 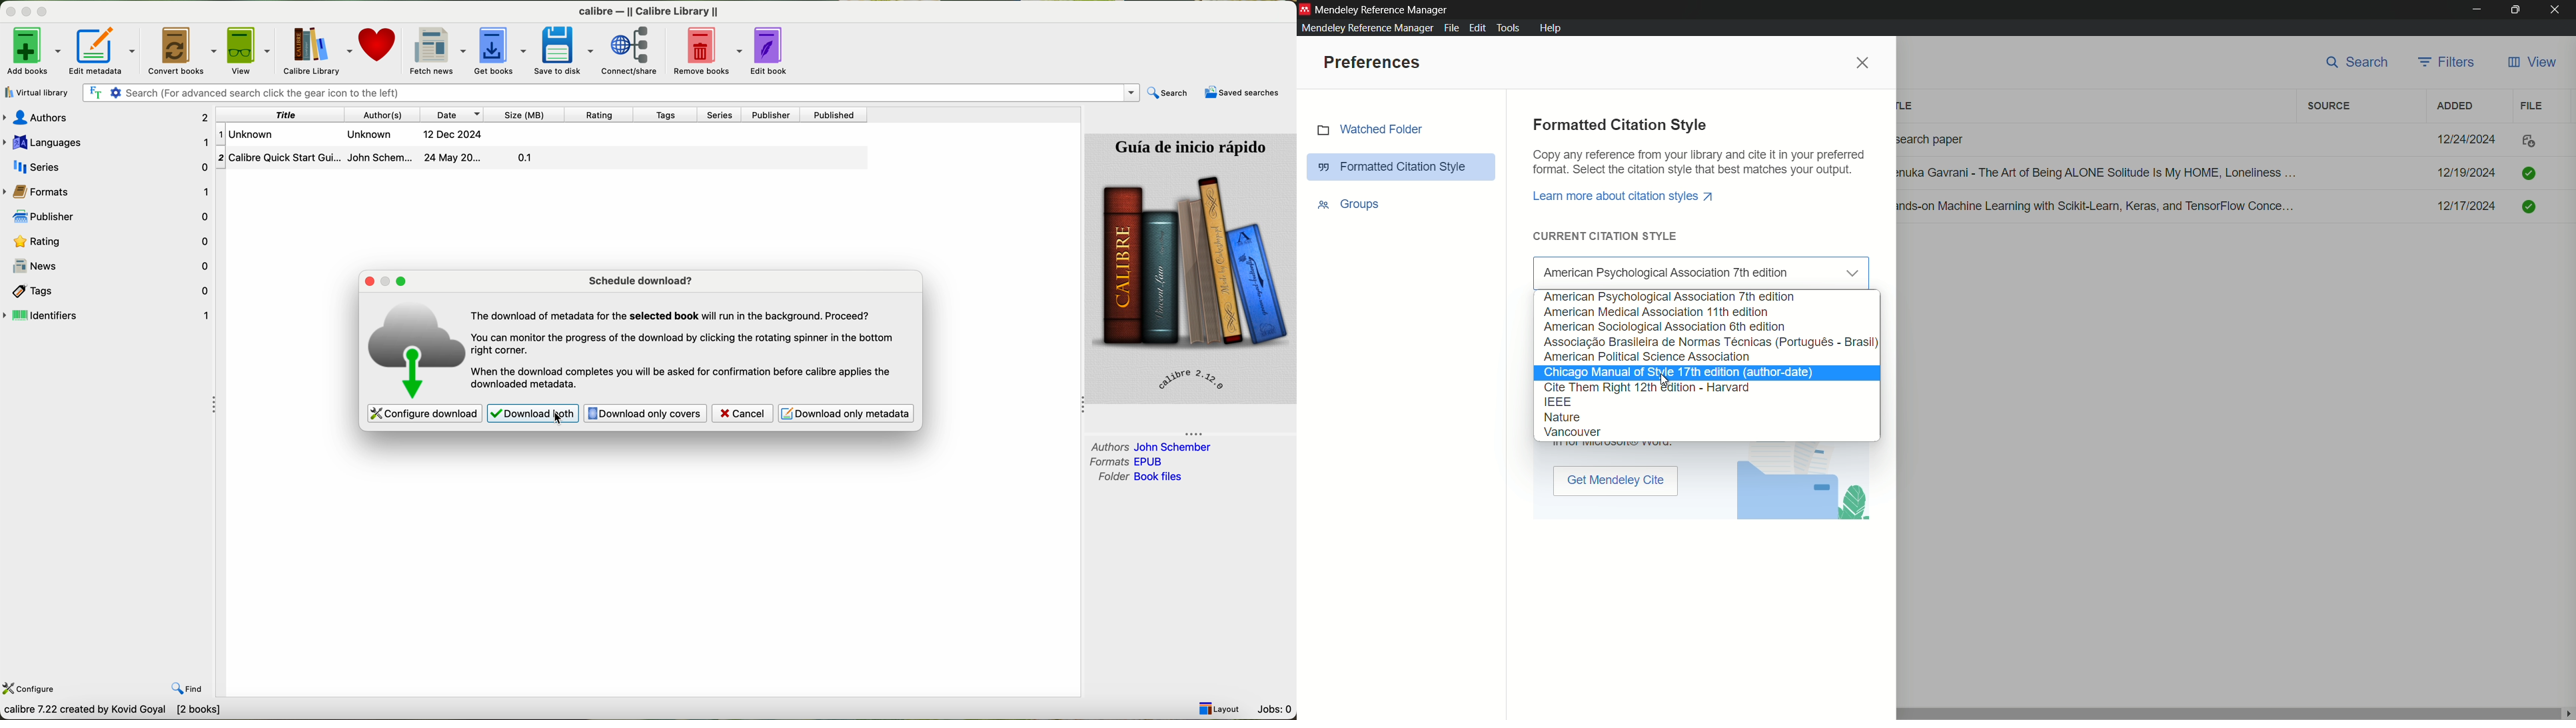 What do you see at coordinates (392, 135) in the screenshot?
I see `book` at bounding box center [392, 135].